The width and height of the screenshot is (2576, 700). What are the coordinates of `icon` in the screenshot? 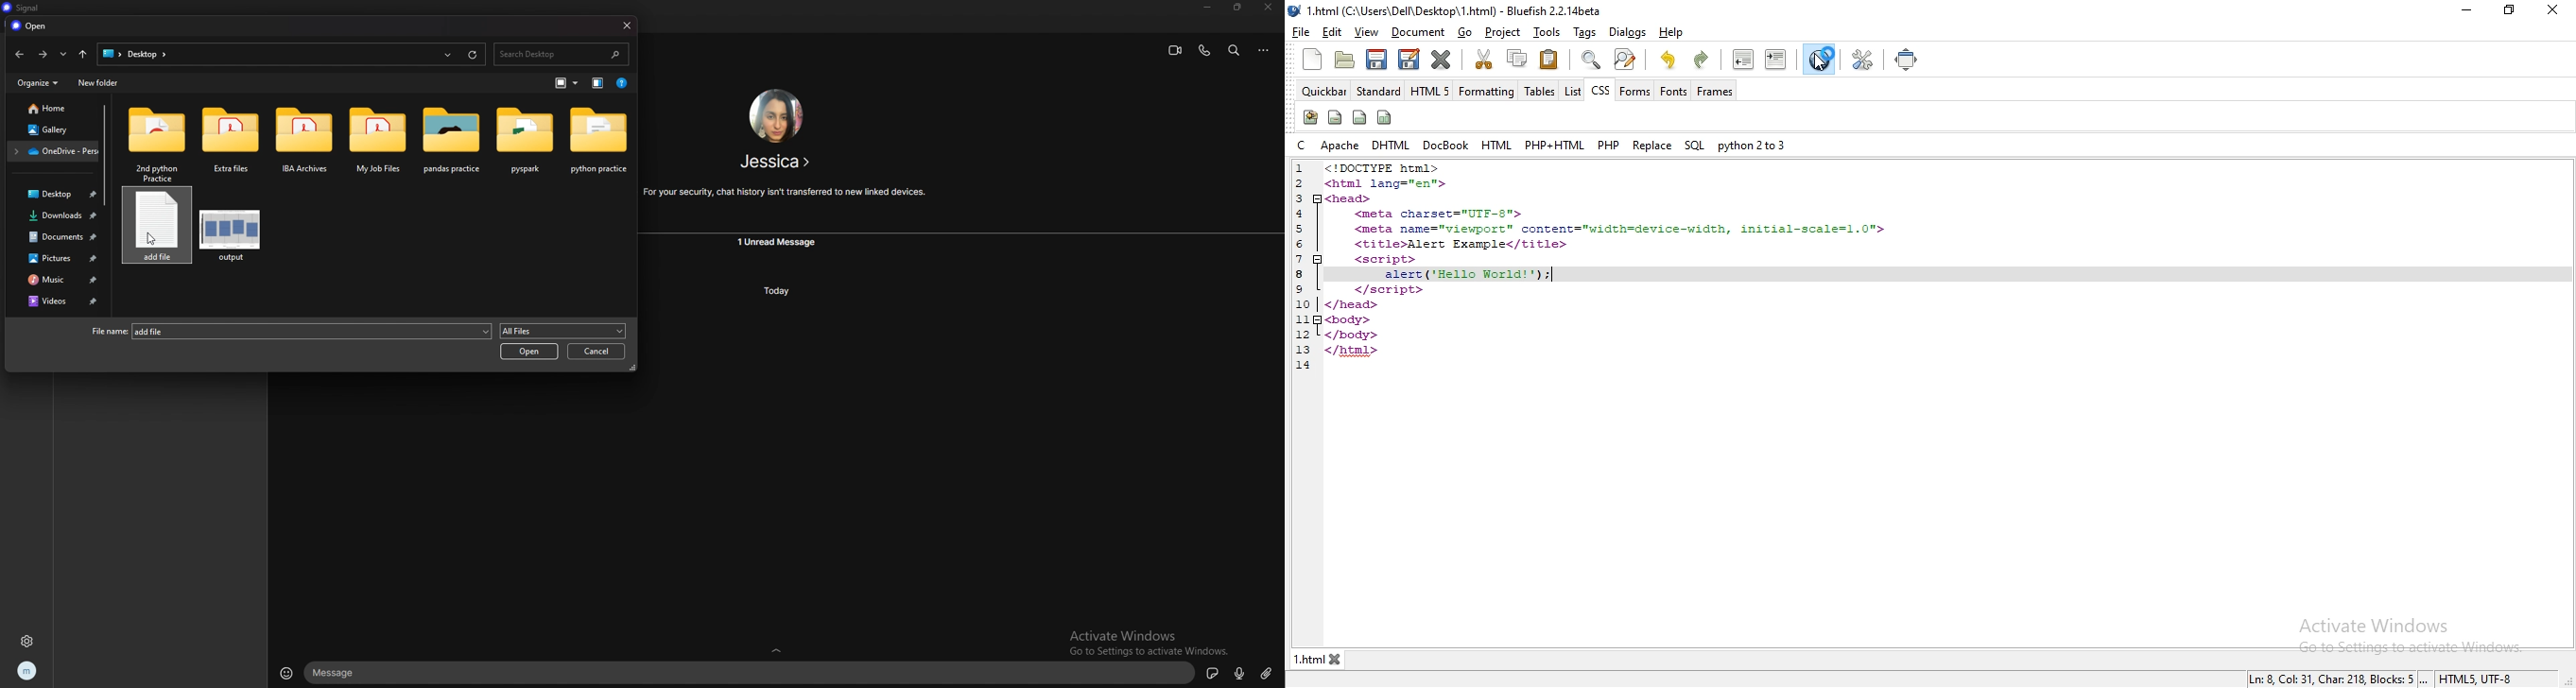 It's located at (1387, 116).